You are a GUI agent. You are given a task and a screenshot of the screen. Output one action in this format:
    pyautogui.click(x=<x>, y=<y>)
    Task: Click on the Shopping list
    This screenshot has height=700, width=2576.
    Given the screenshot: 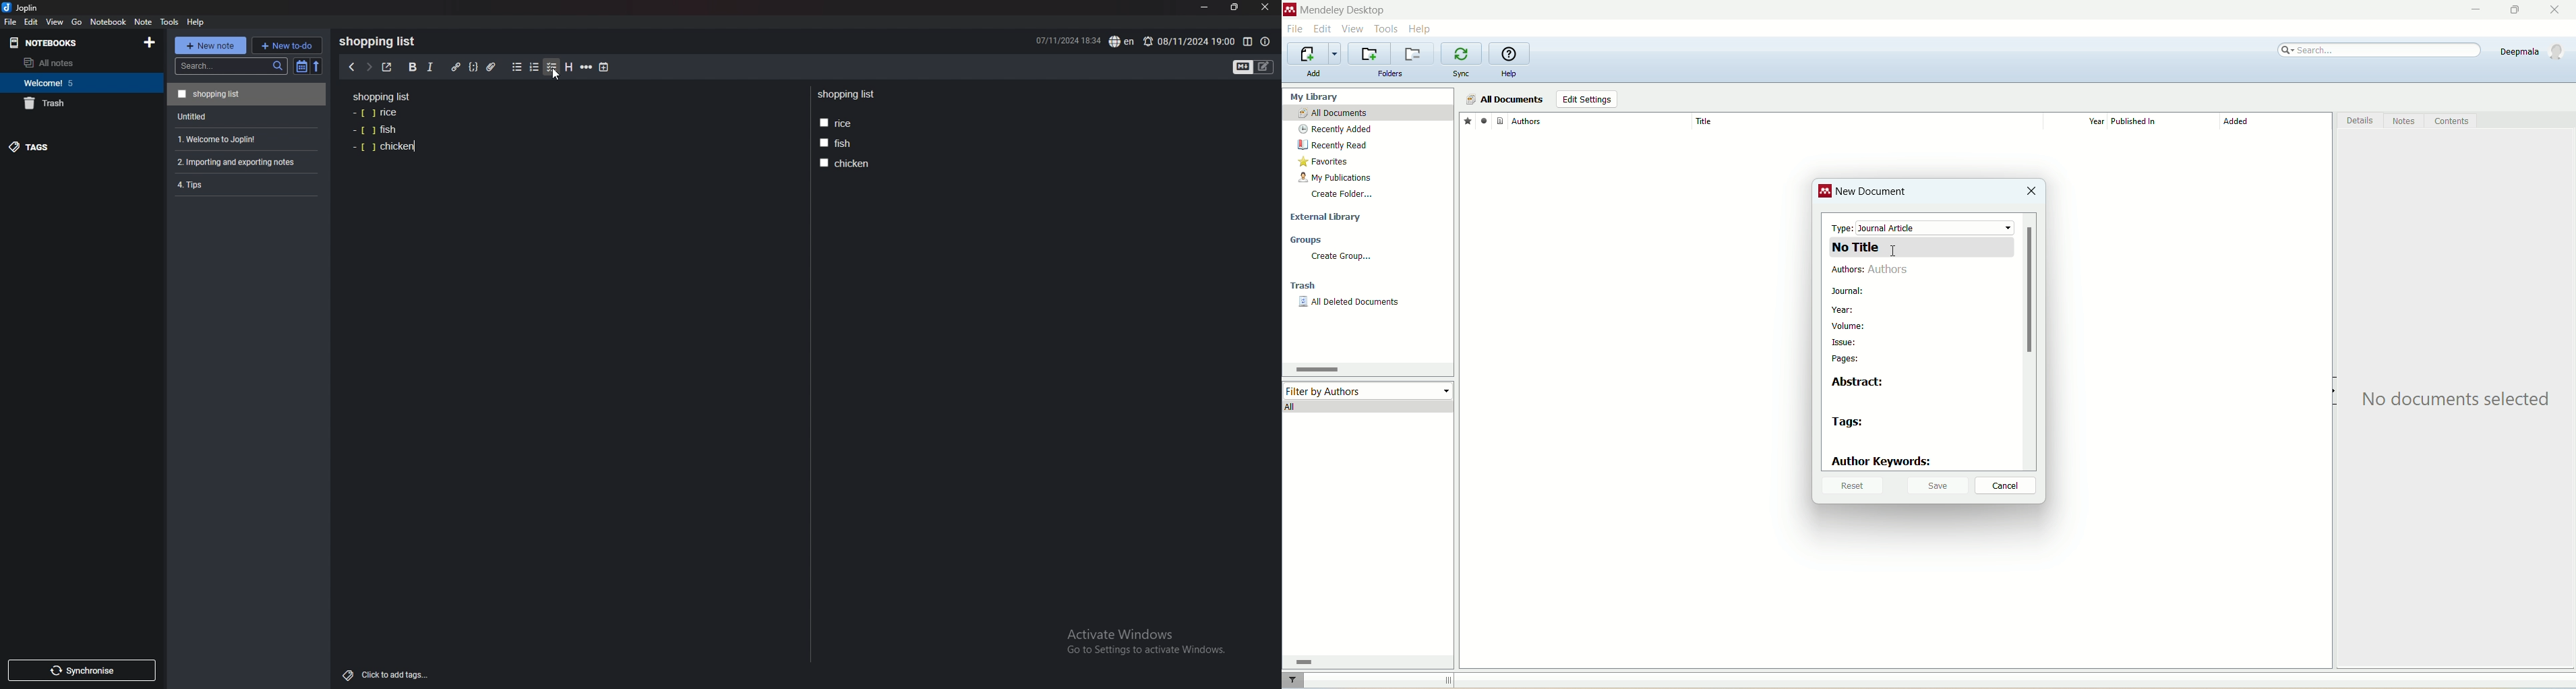 What is the action you would take?
    pyautogui.click(x=246, y=93)
    